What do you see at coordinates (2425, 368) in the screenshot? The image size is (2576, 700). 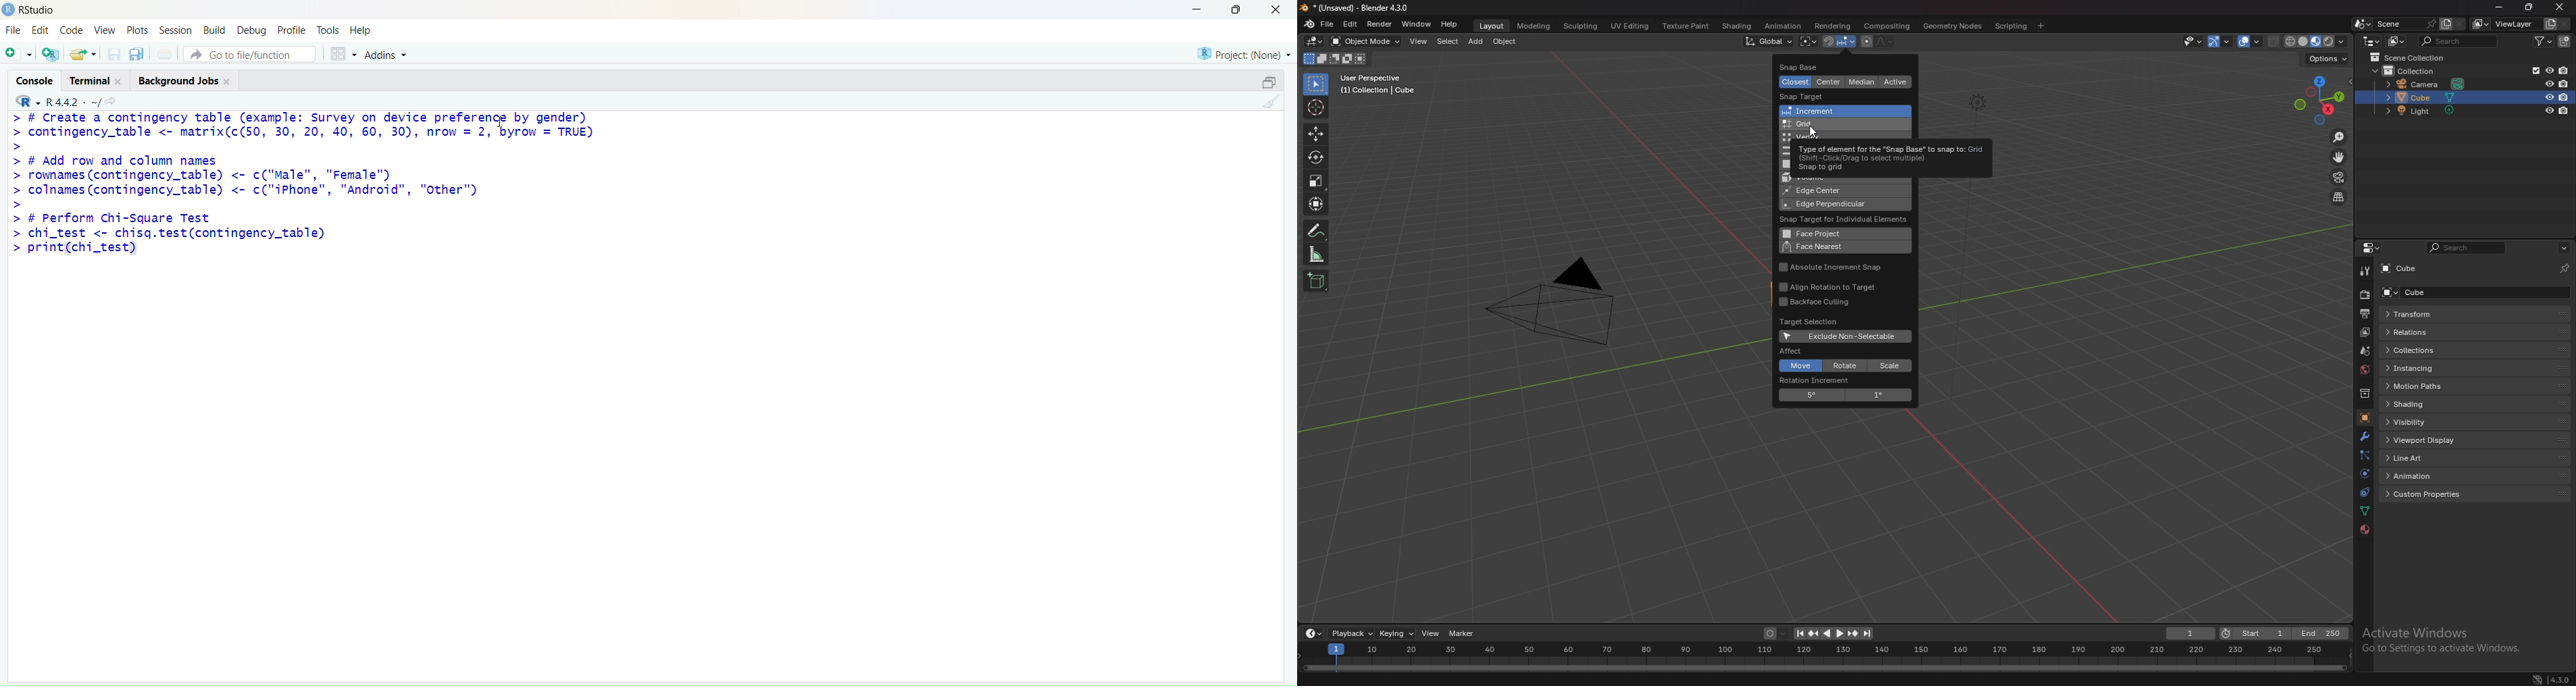 I see `instancing` at bounding box center [2425, 368].